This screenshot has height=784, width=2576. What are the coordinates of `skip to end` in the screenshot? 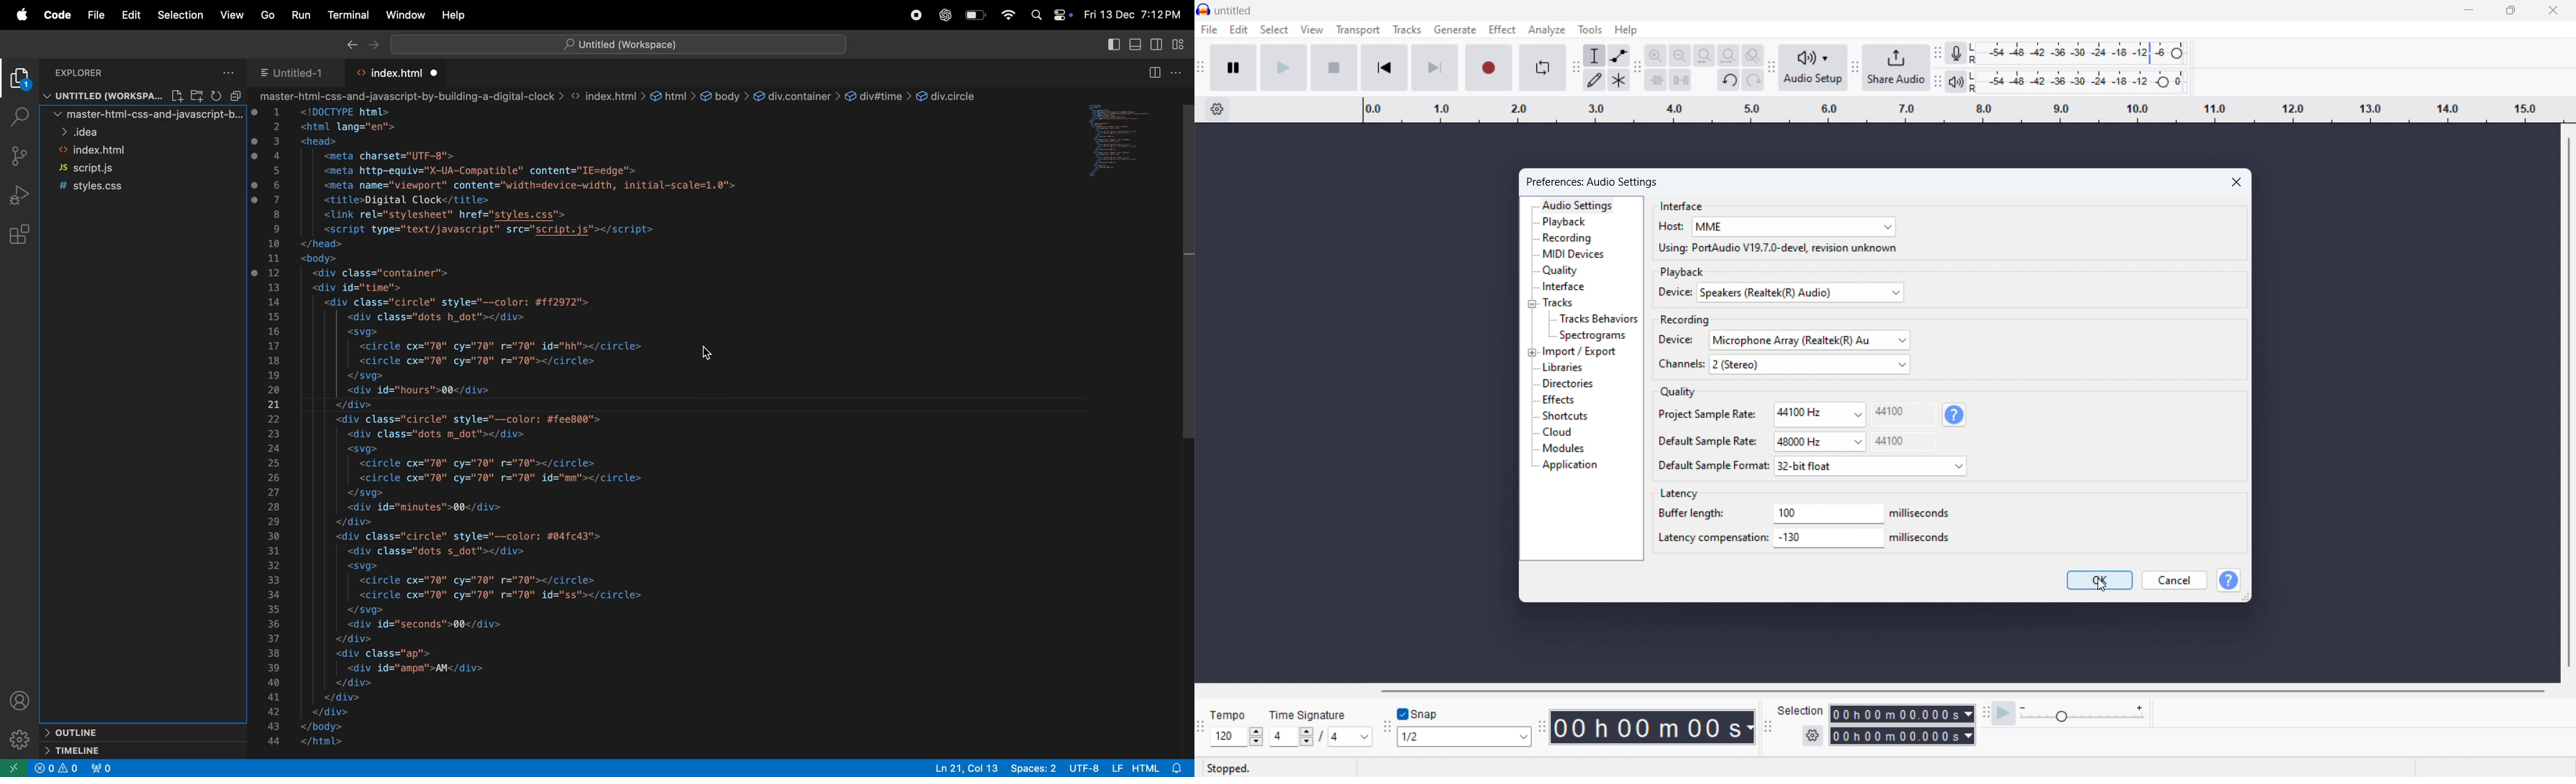 It's located at (1436, 68).